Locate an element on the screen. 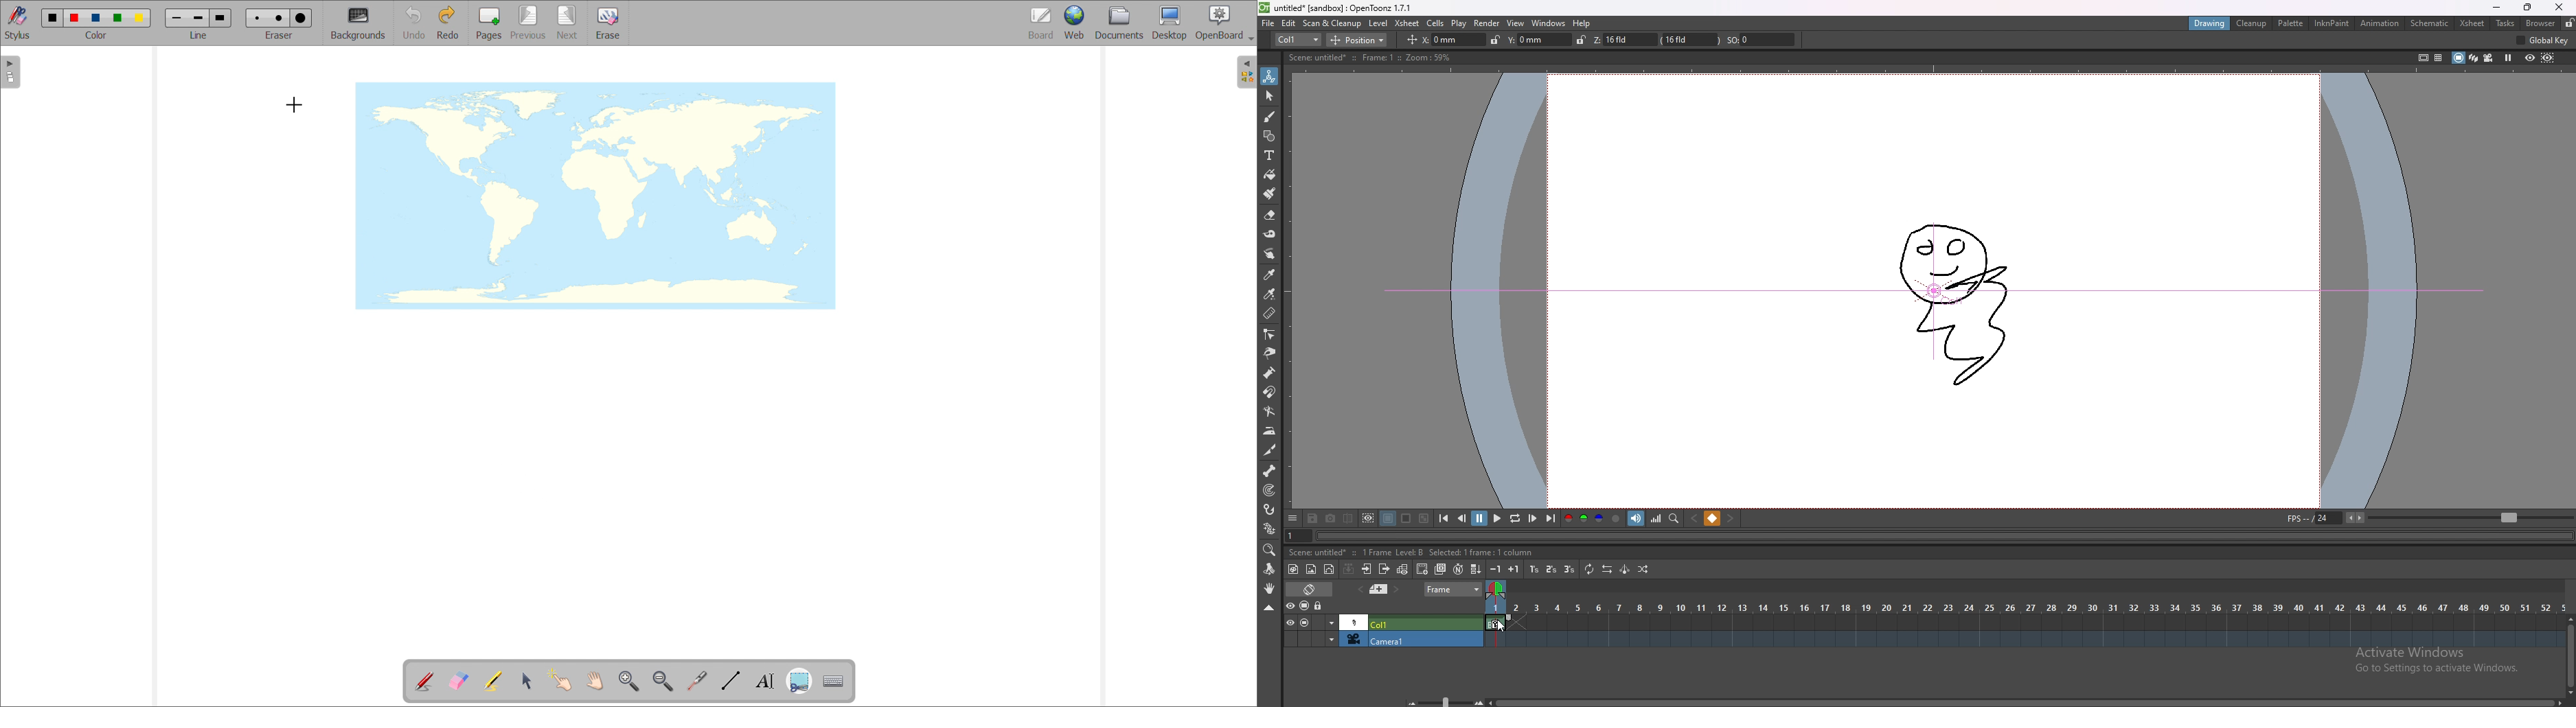 Image resolution: width=2576 pixels, height=728 pixels. tape is located at coordinates (1270, 234).